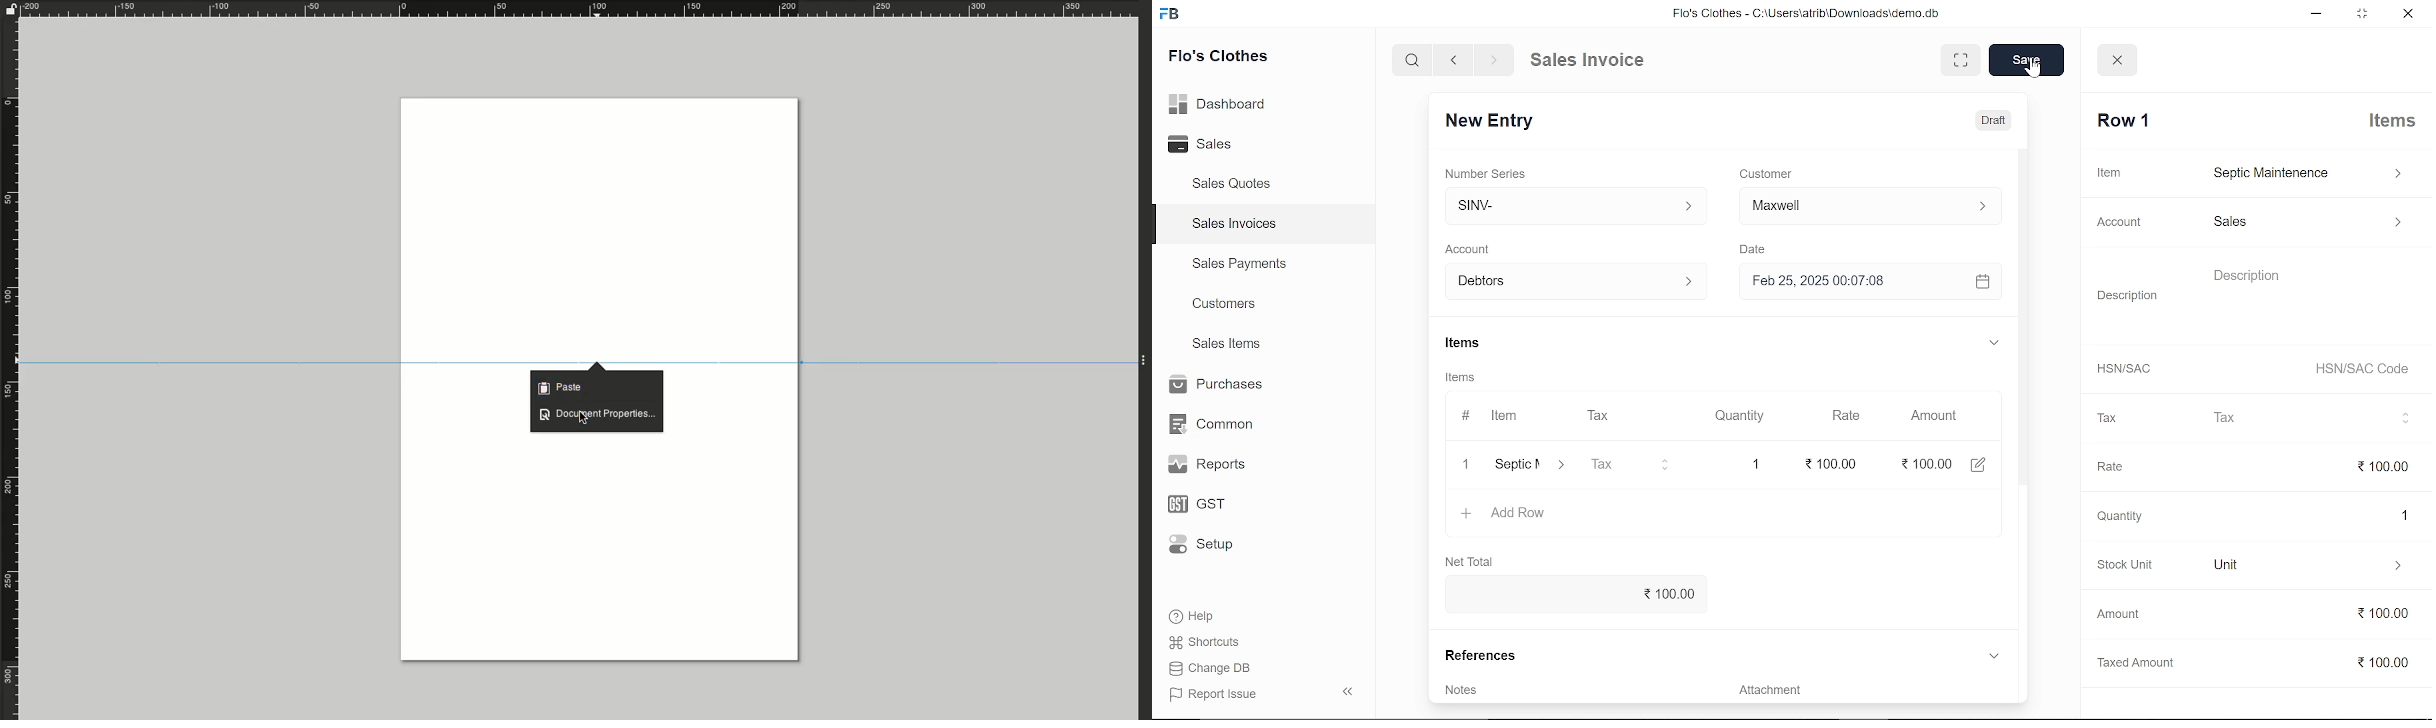 The height and width of the screenshot is (728, 2436). I want to click on Sales Invoices, so click(1234, 224).